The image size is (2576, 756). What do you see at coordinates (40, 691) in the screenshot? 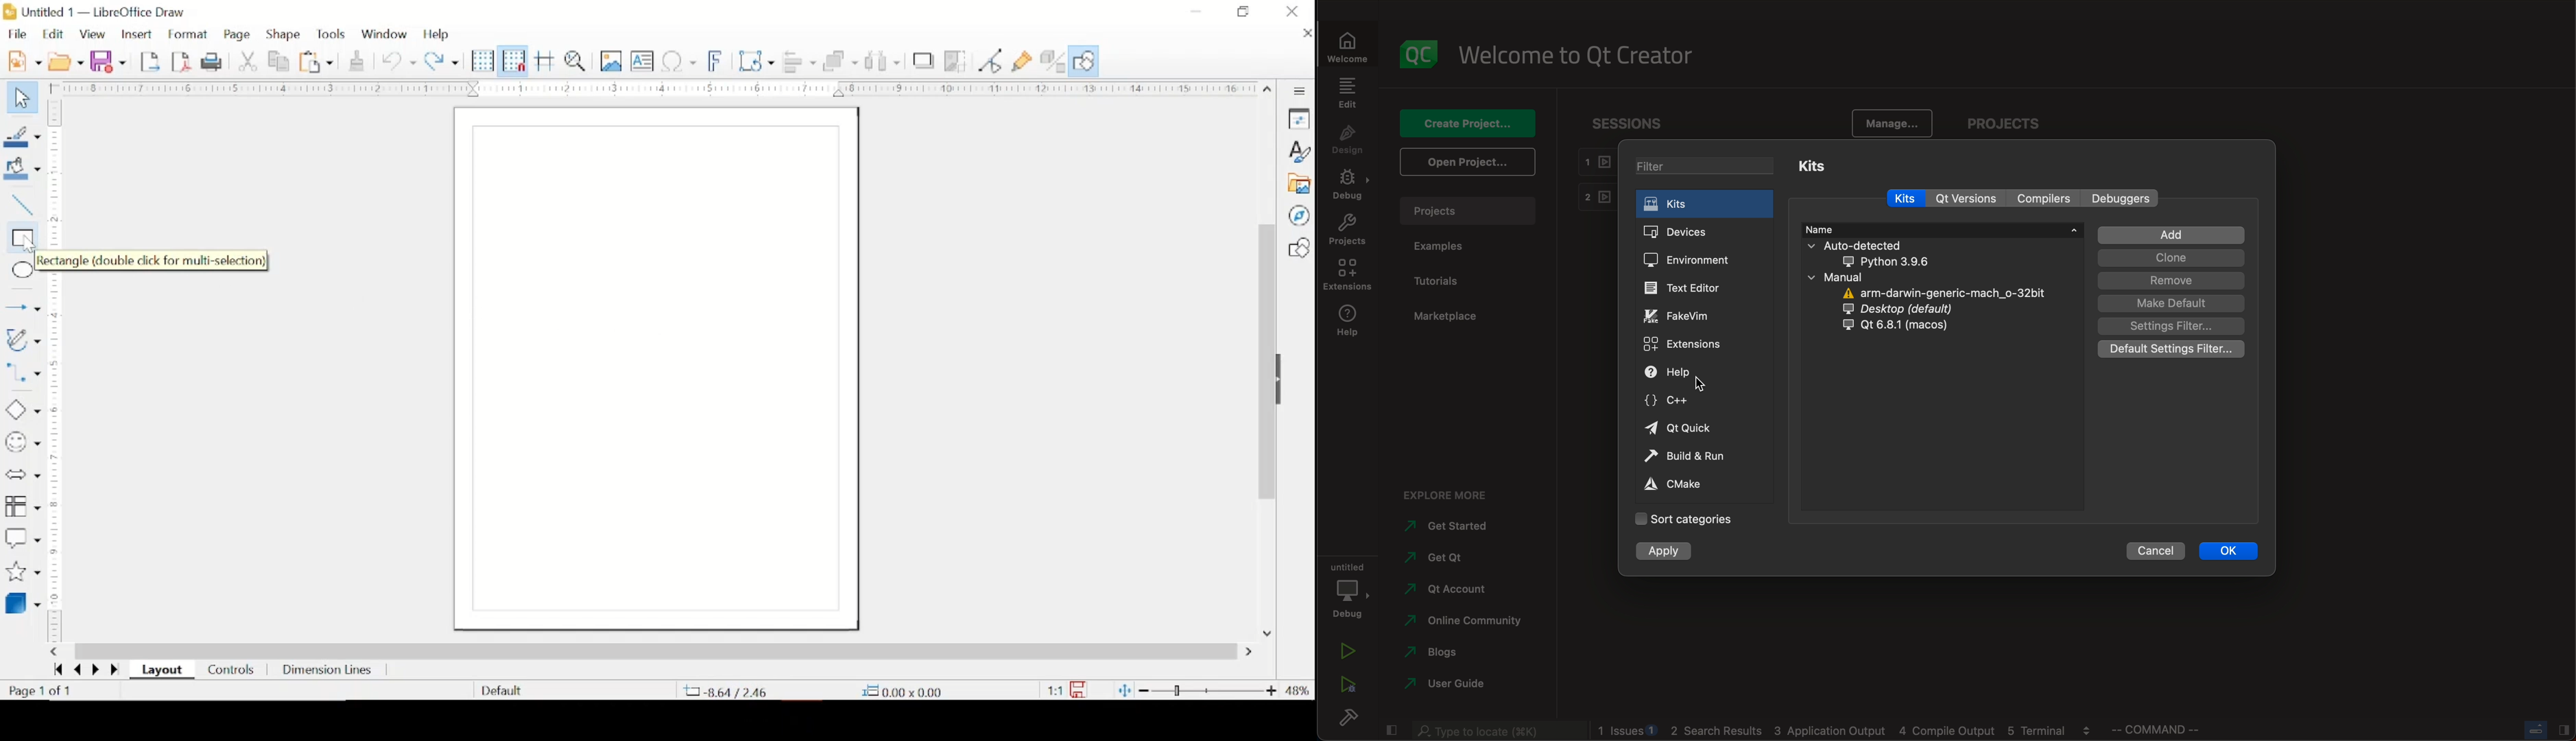
I see `page 1 of 1` at bounding box center [40, 691].